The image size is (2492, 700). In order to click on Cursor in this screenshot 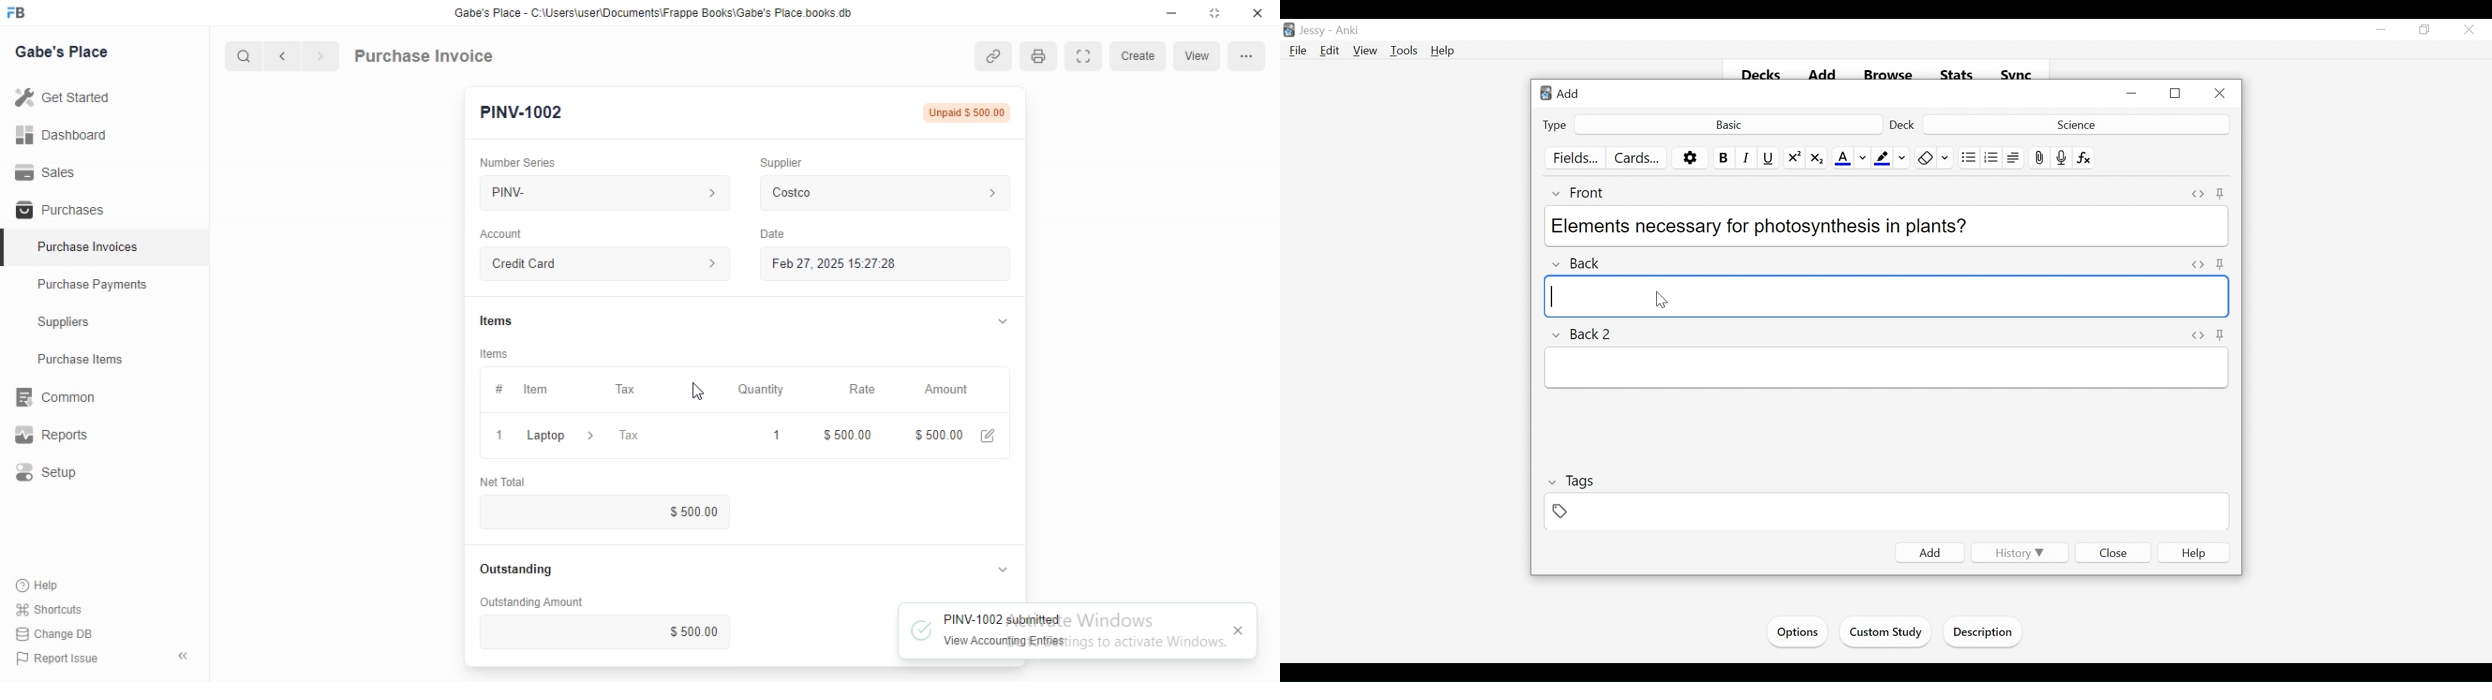, I will do `click(700, 391)`.